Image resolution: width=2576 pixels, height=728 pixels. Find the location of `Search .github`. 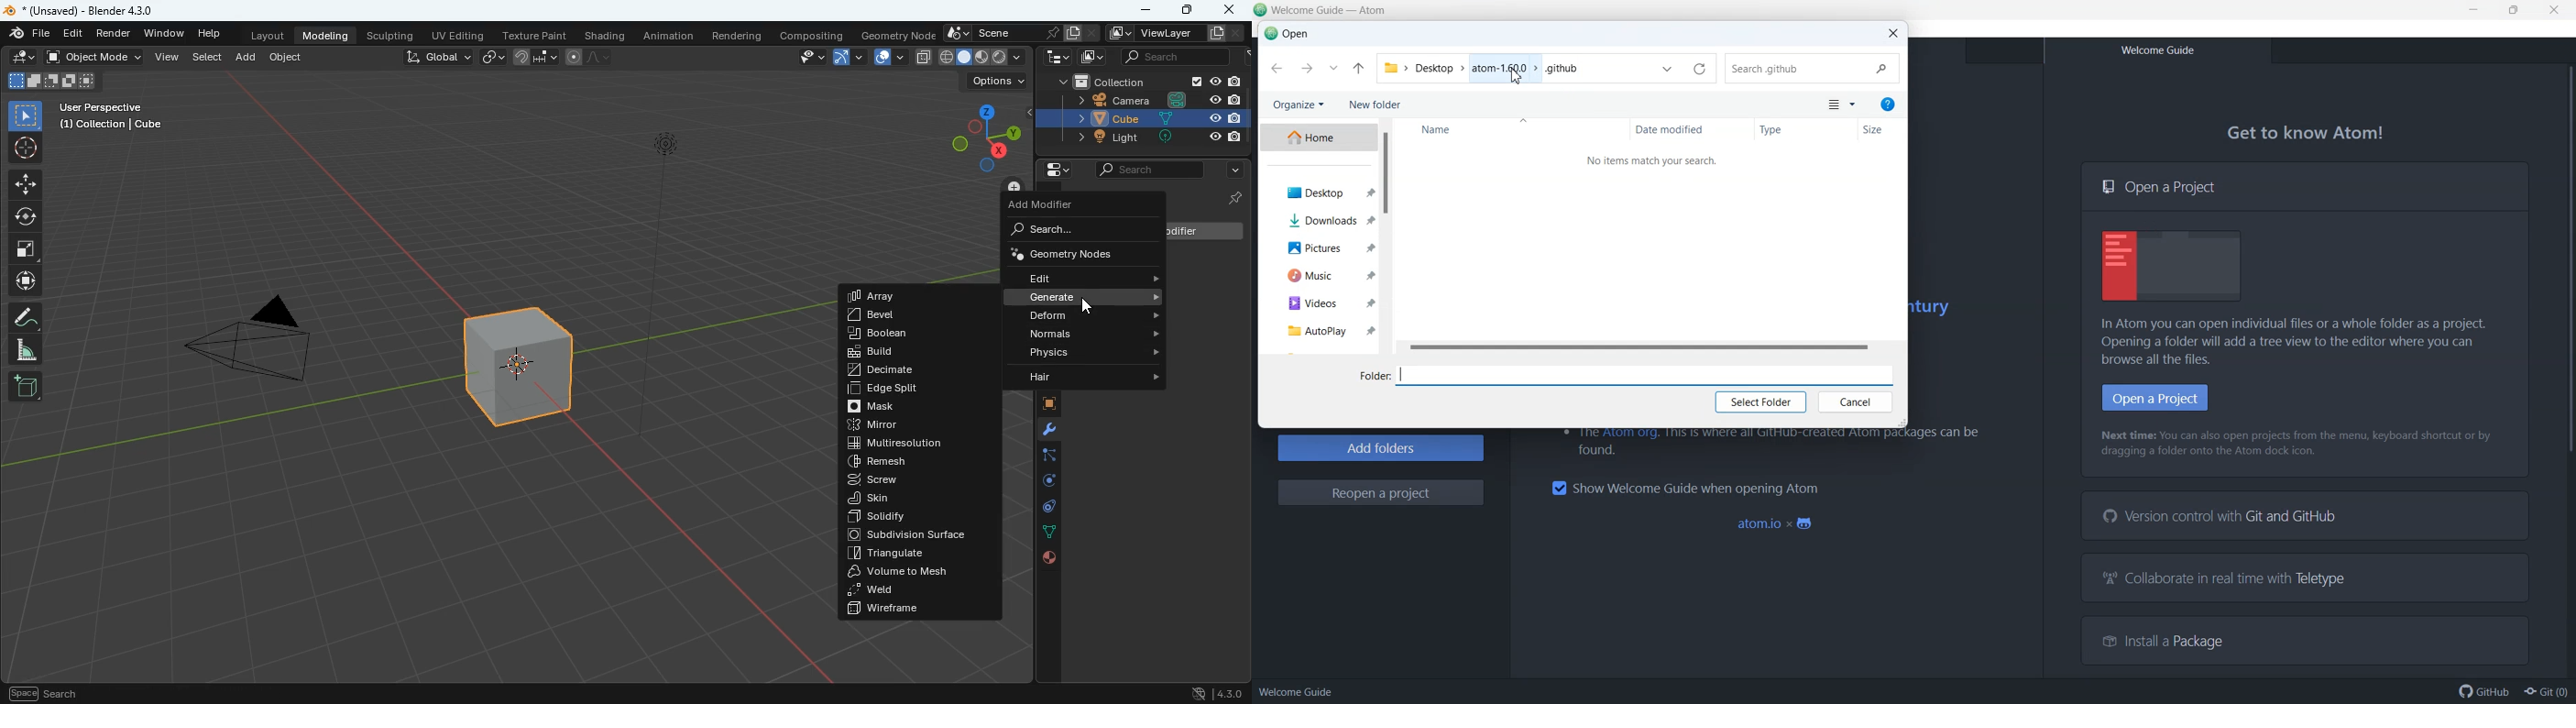

Search .github is located at coordinates (1813, 69).